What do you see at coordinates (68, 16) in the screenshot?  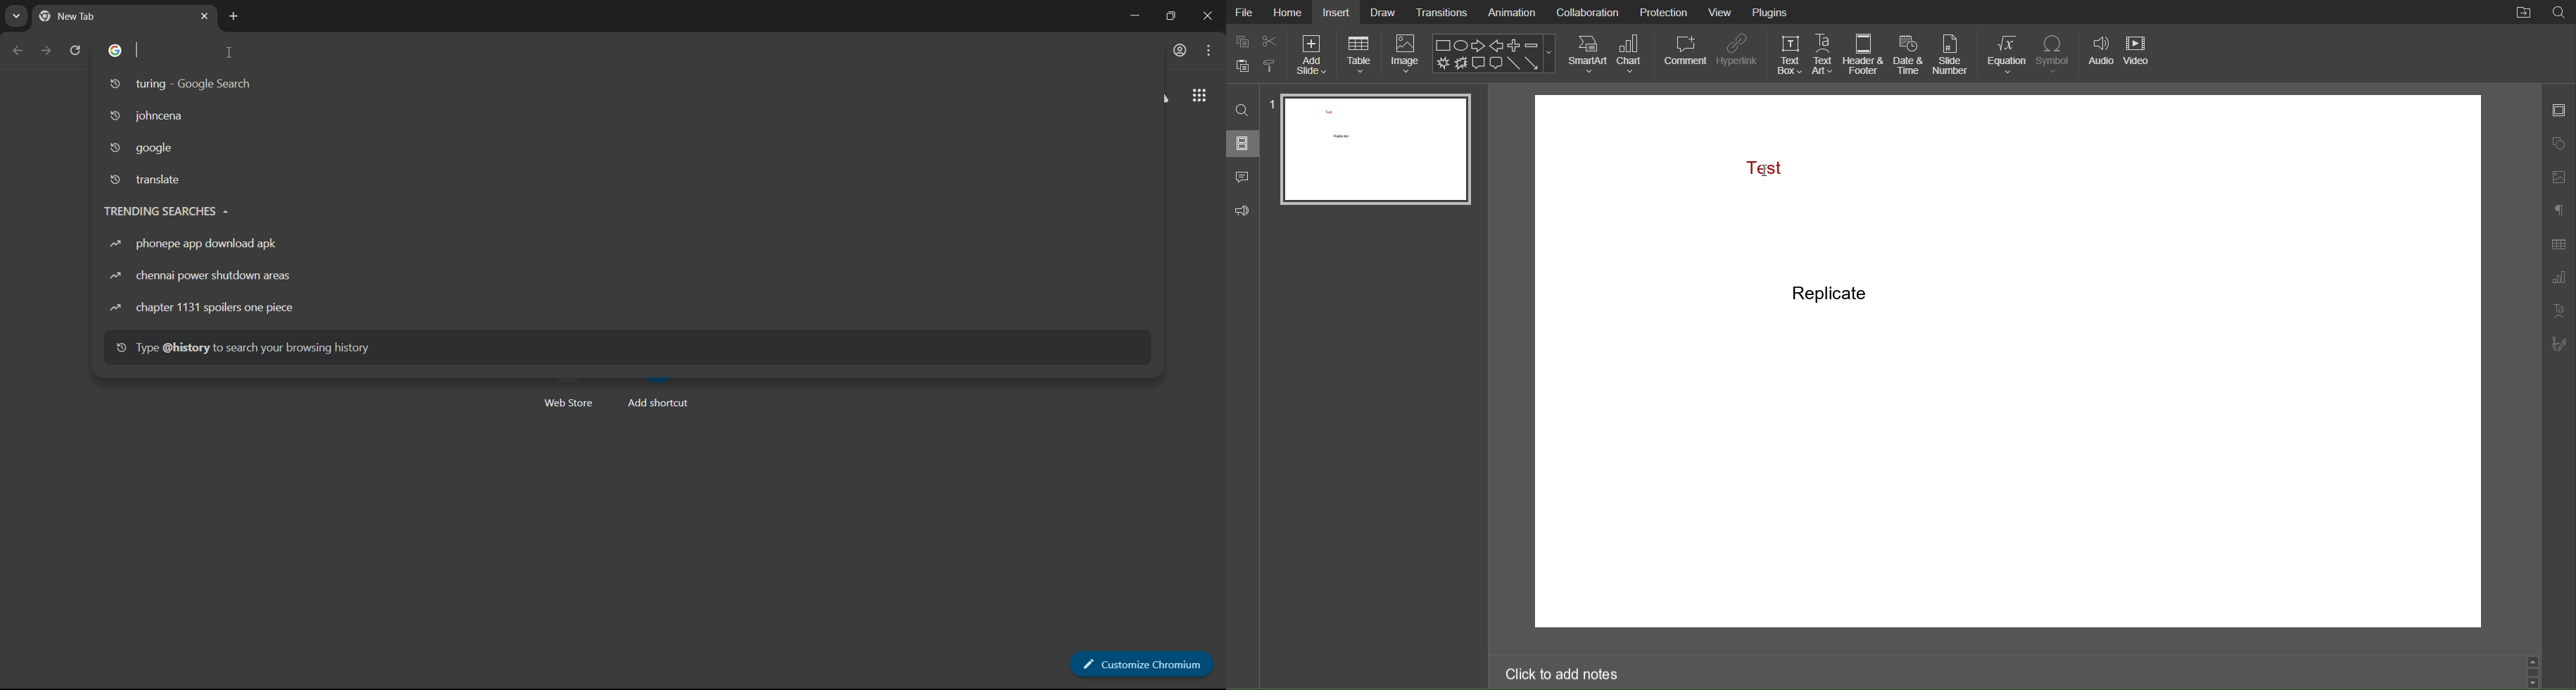 I see `new tab` at bounding box center [68, 16].